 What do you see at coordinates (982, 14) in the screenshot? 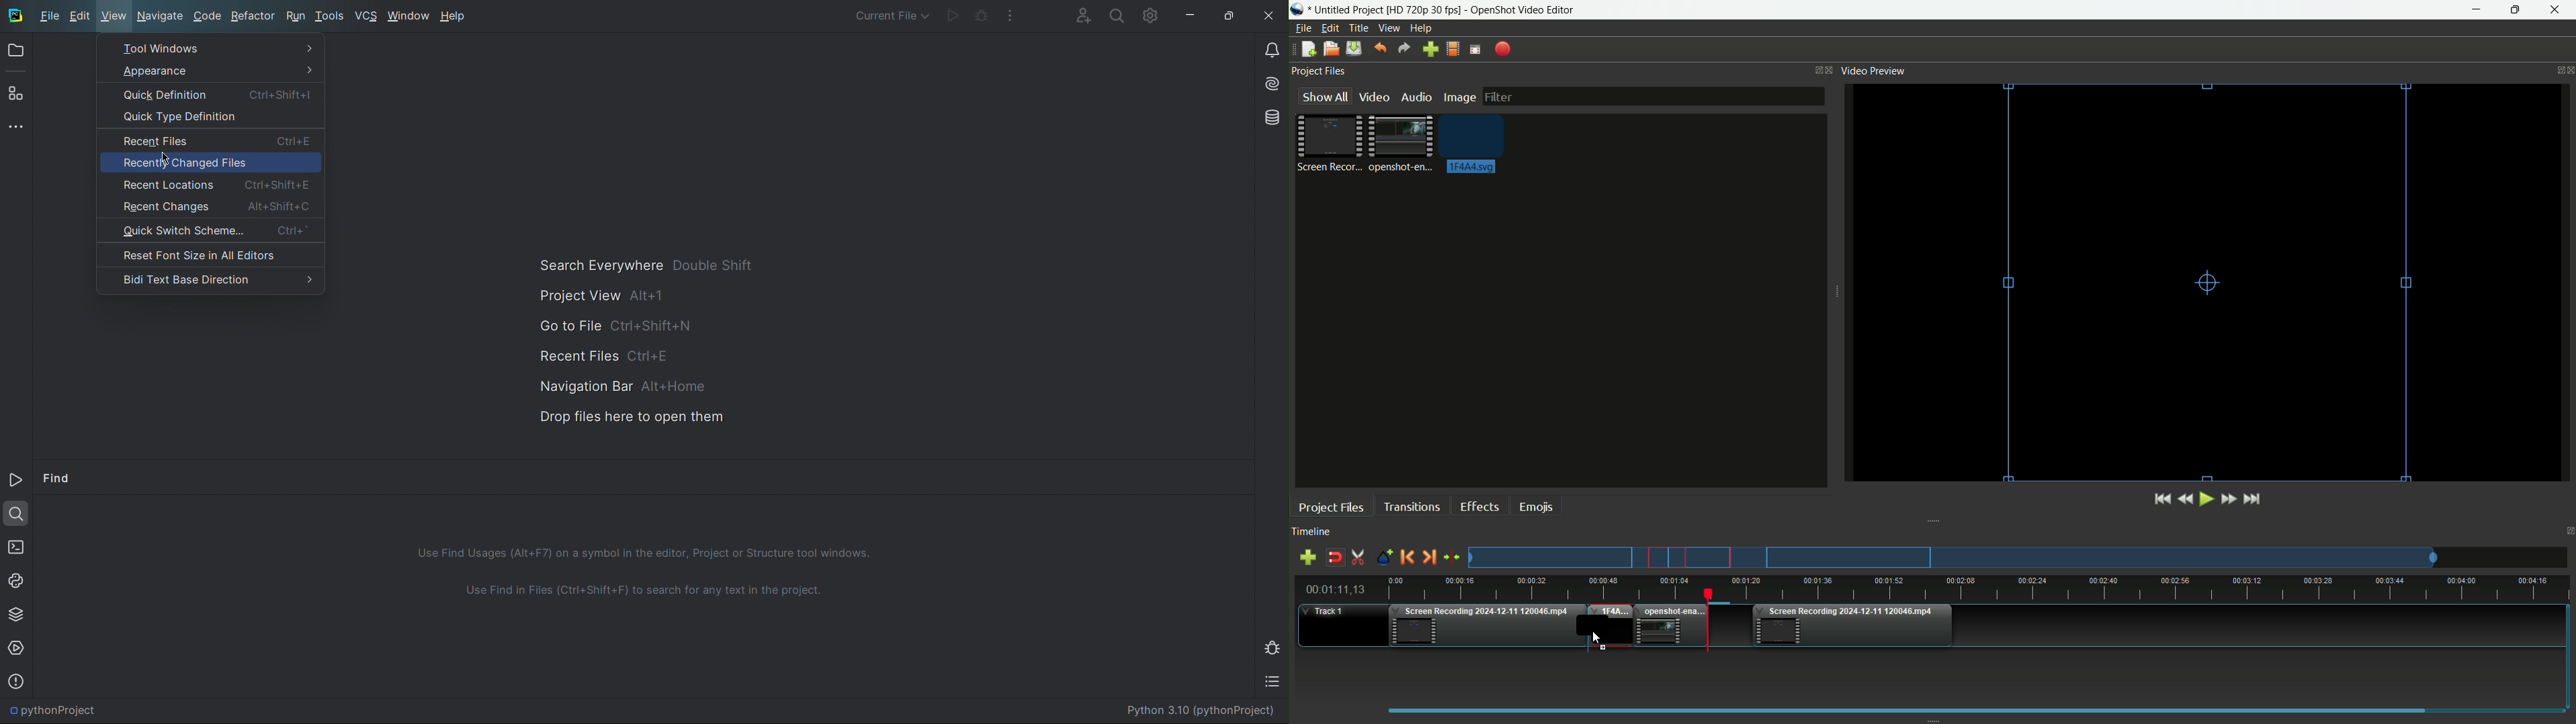
I see `Debug` at bounding box center [982, 14].